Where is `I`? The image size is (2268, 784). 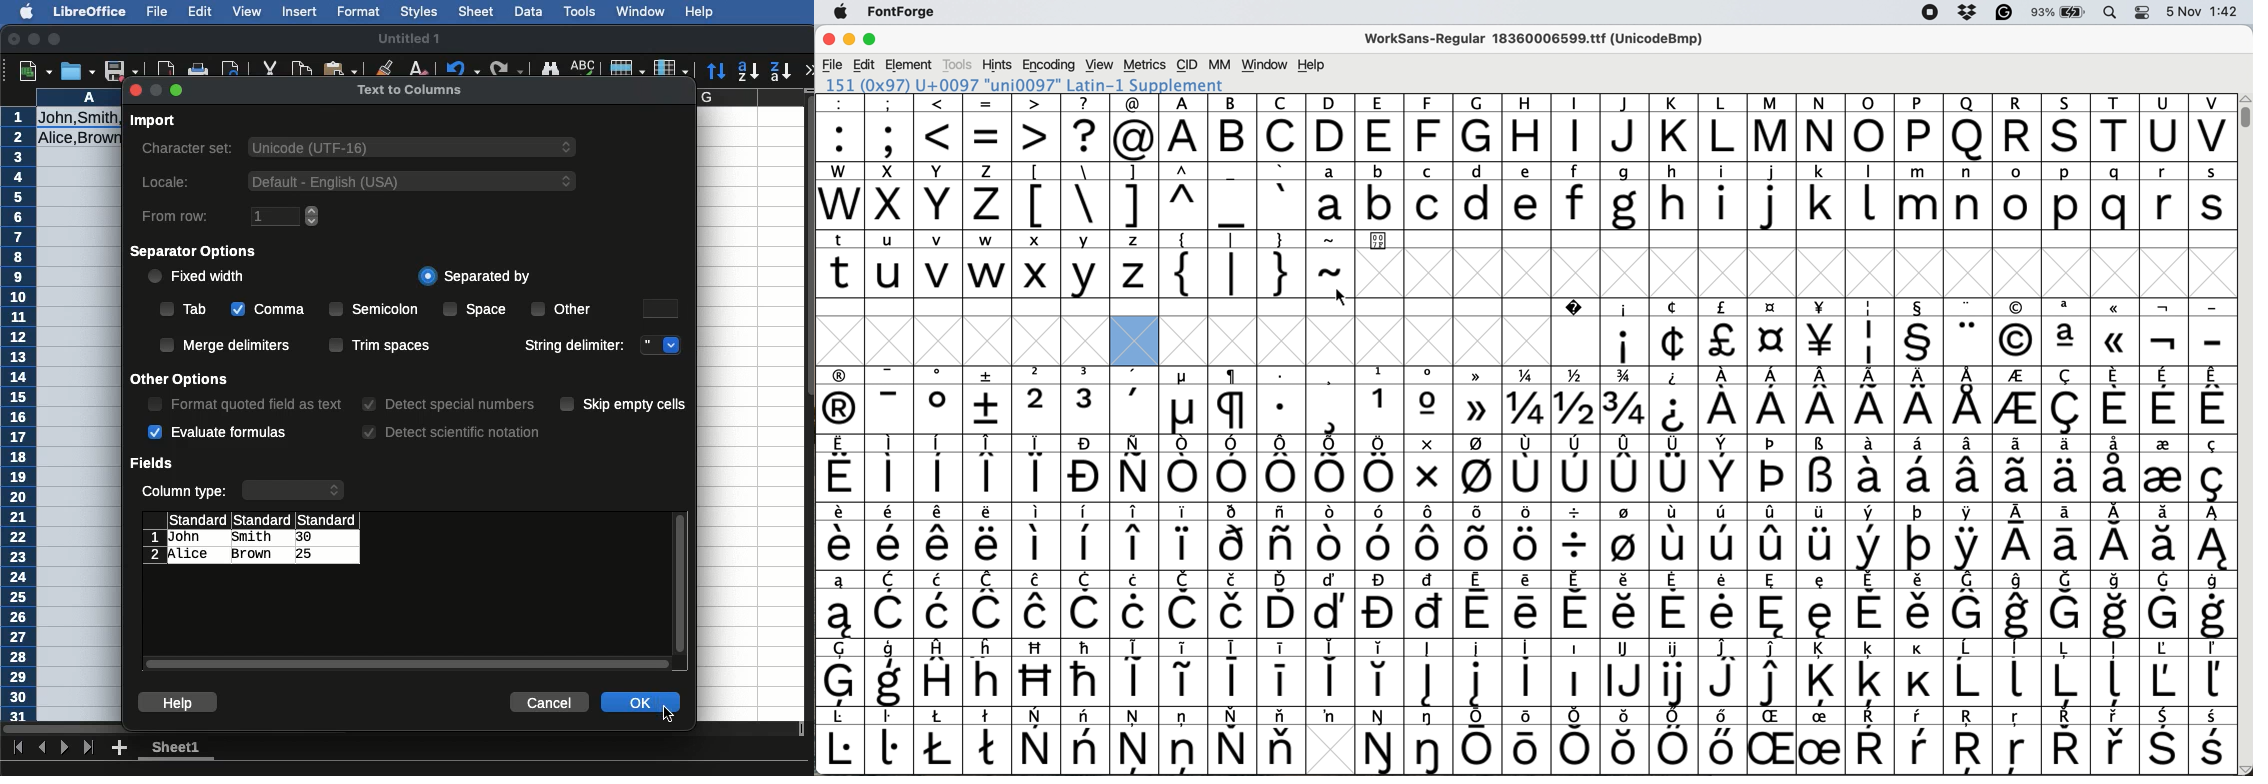
I is located at coordinates (1576, 128).